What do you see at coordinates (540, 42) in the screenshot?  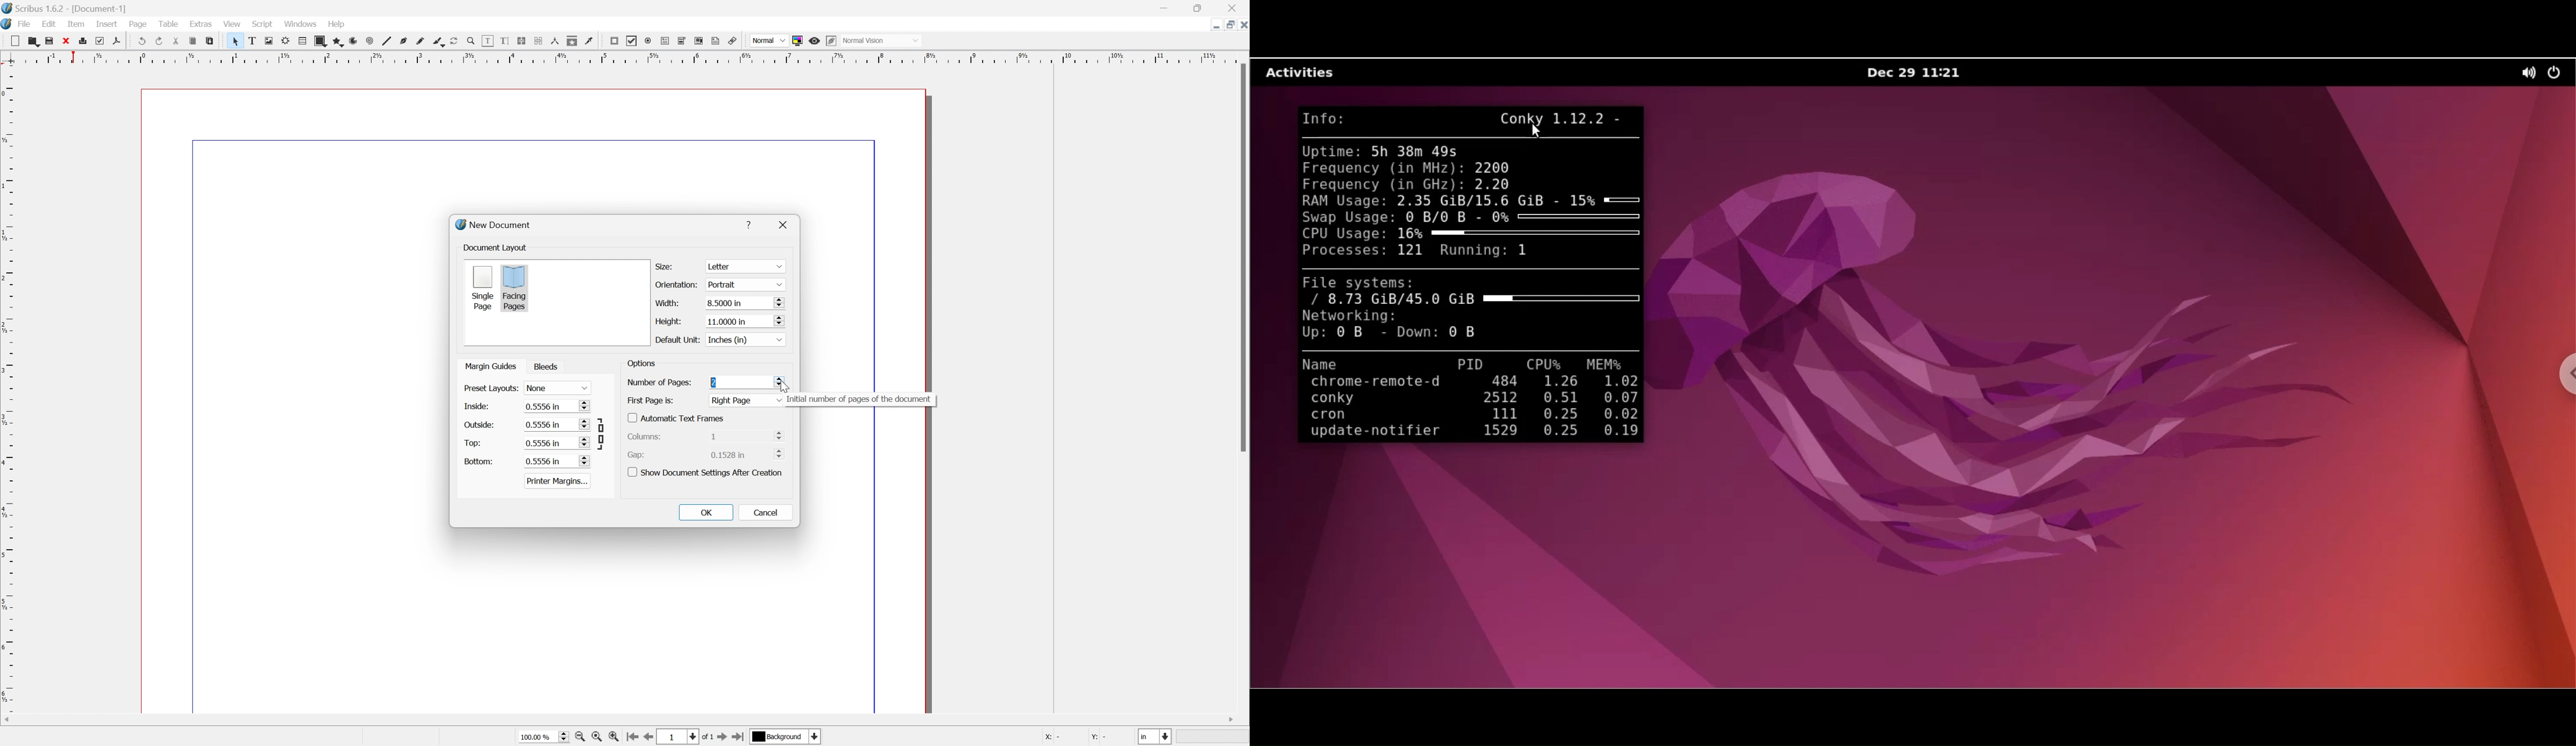 I see `Unlink text frames` at bounding box center [540, 42].